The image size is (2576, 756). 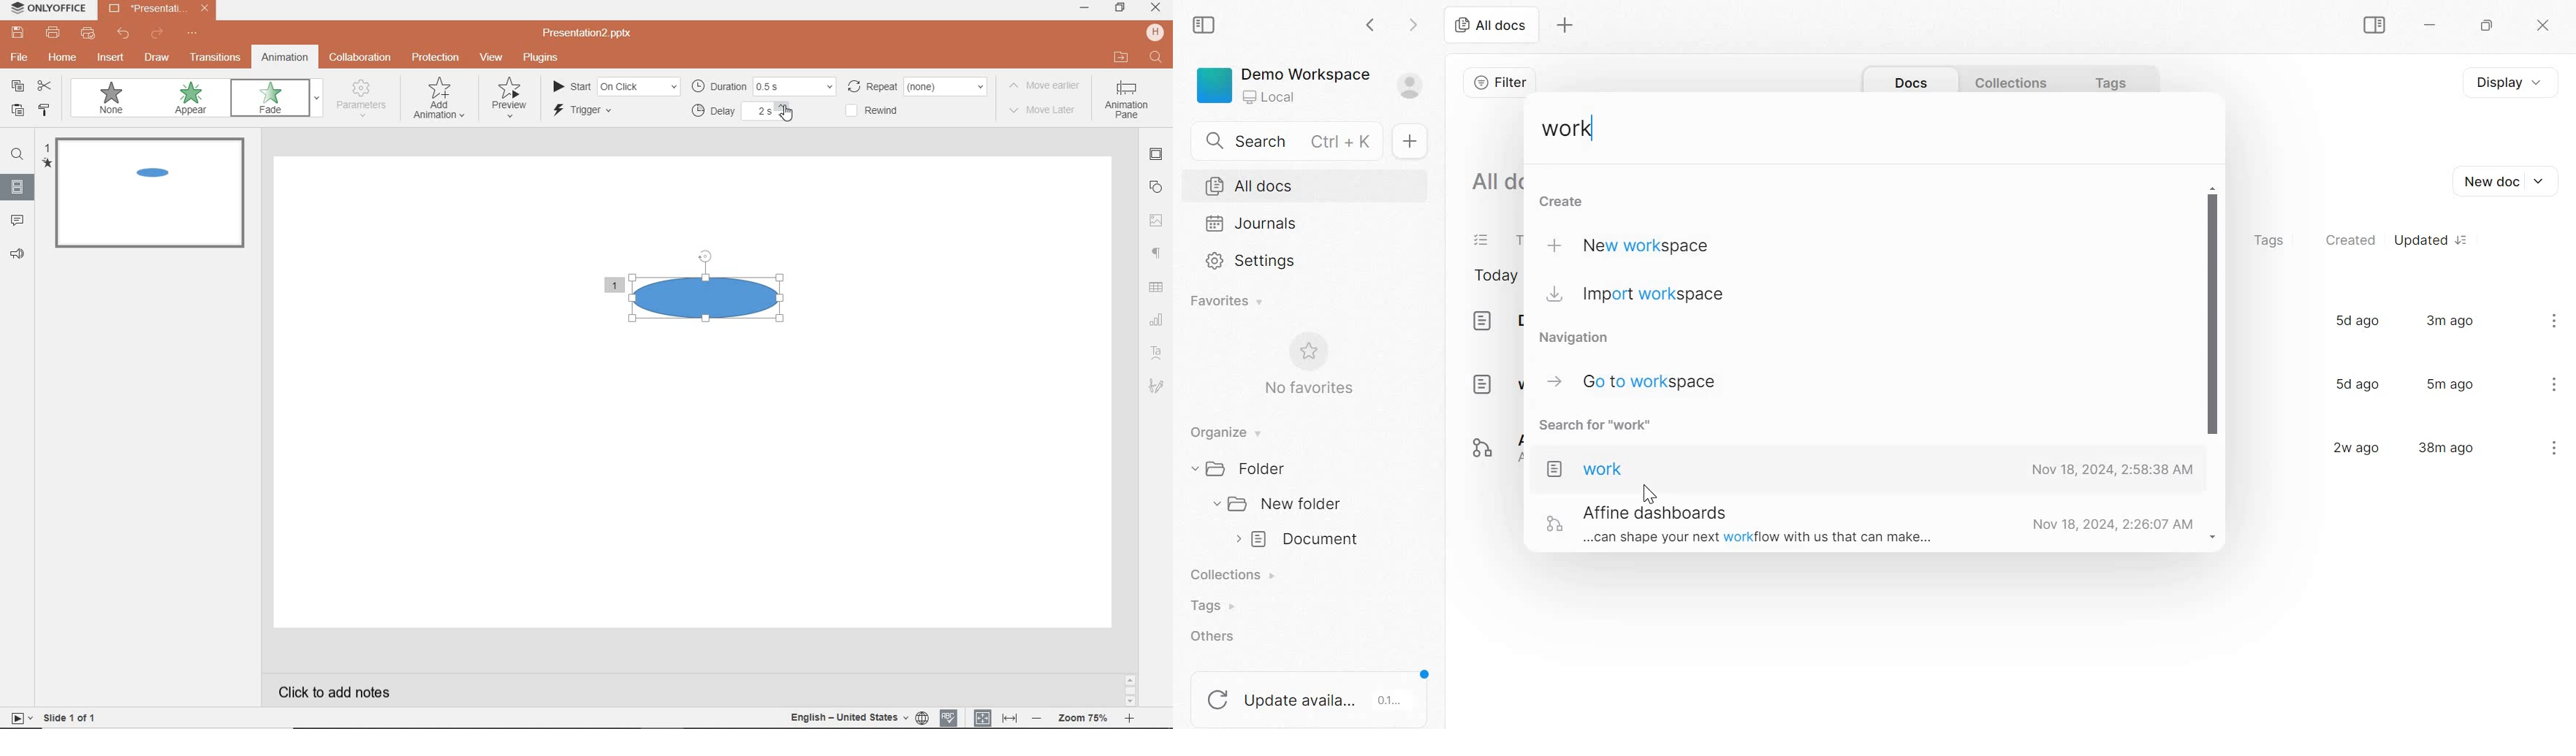 What do you see at coordinates (125, 33) in the screenshot?
I see `undo` at bounding box center [125, 33].